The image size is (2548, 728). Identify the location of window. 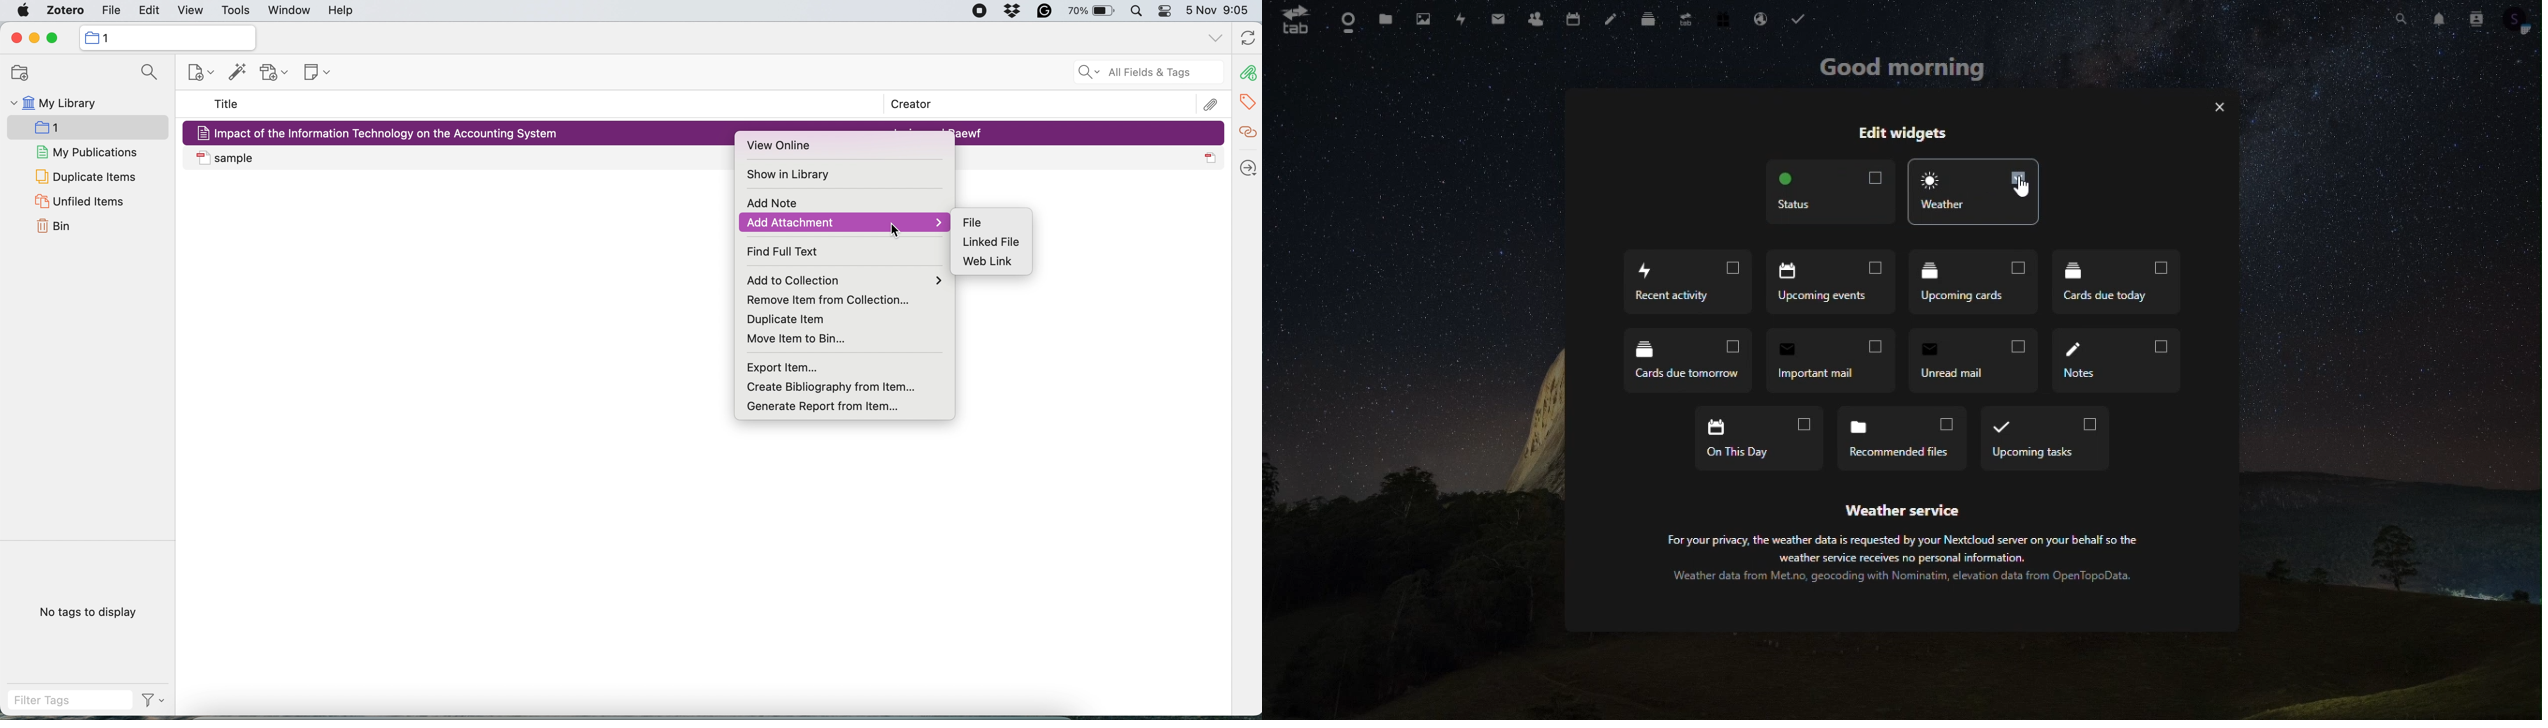
(288, 11).